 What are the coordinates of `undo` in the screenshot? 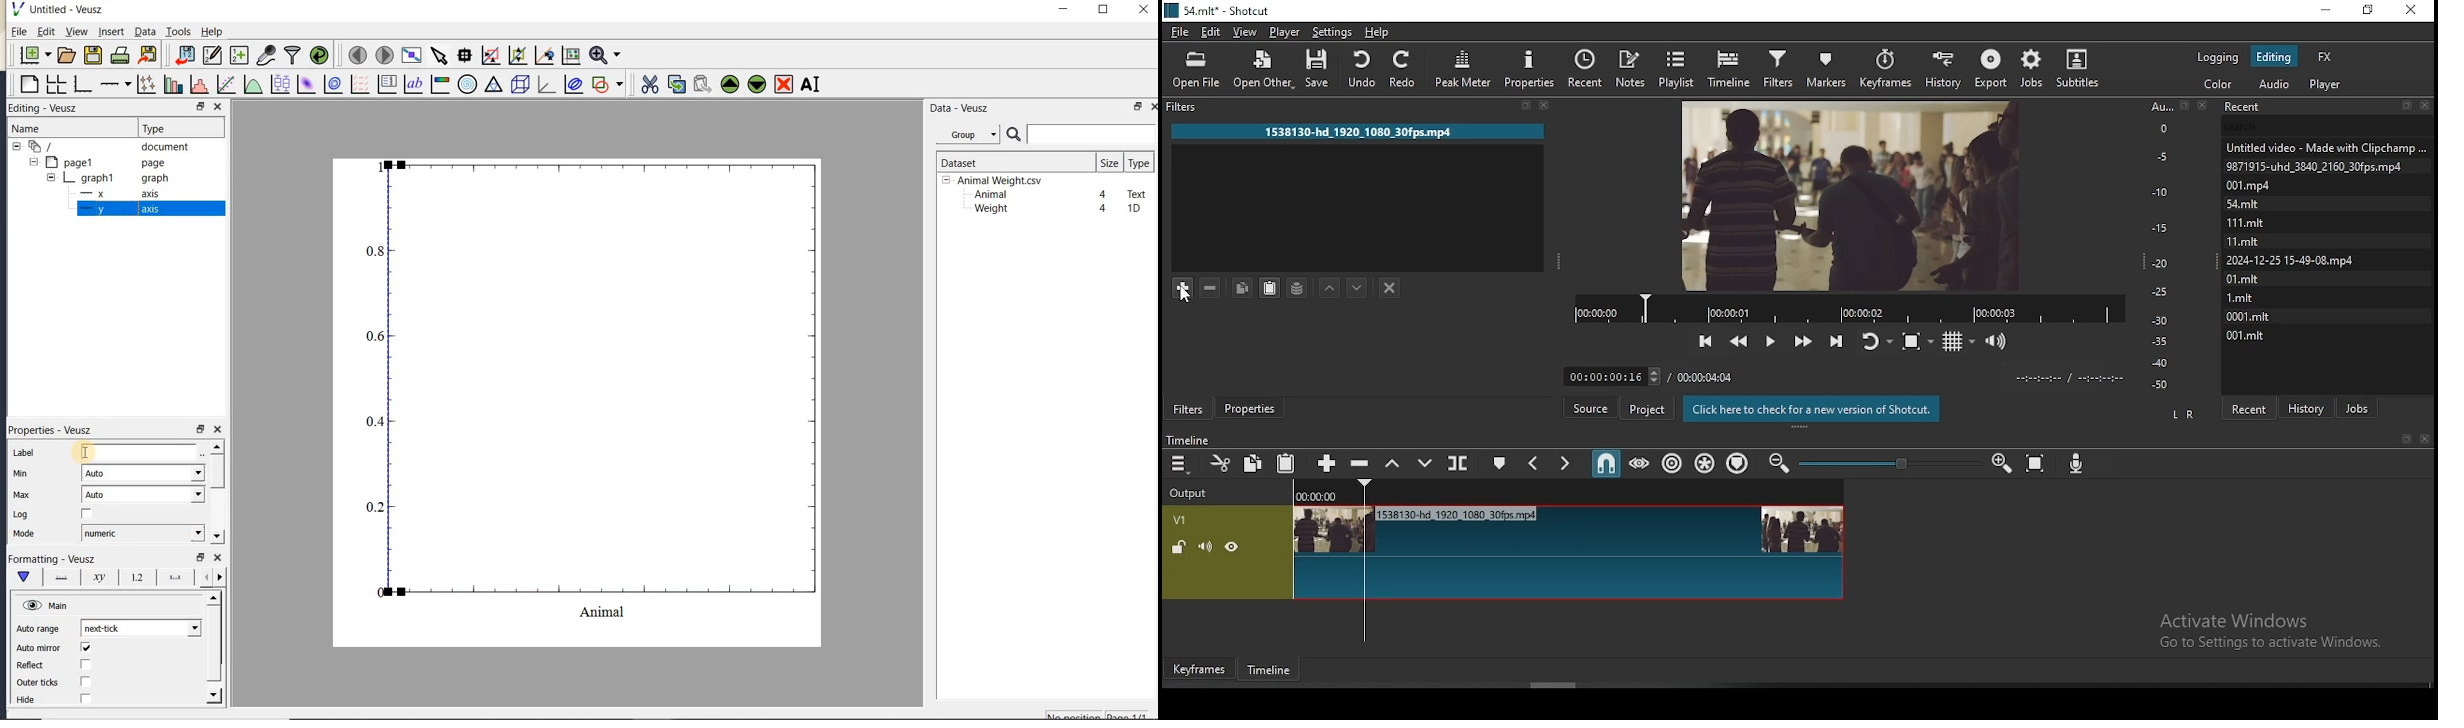 It's located at (1364, 68).